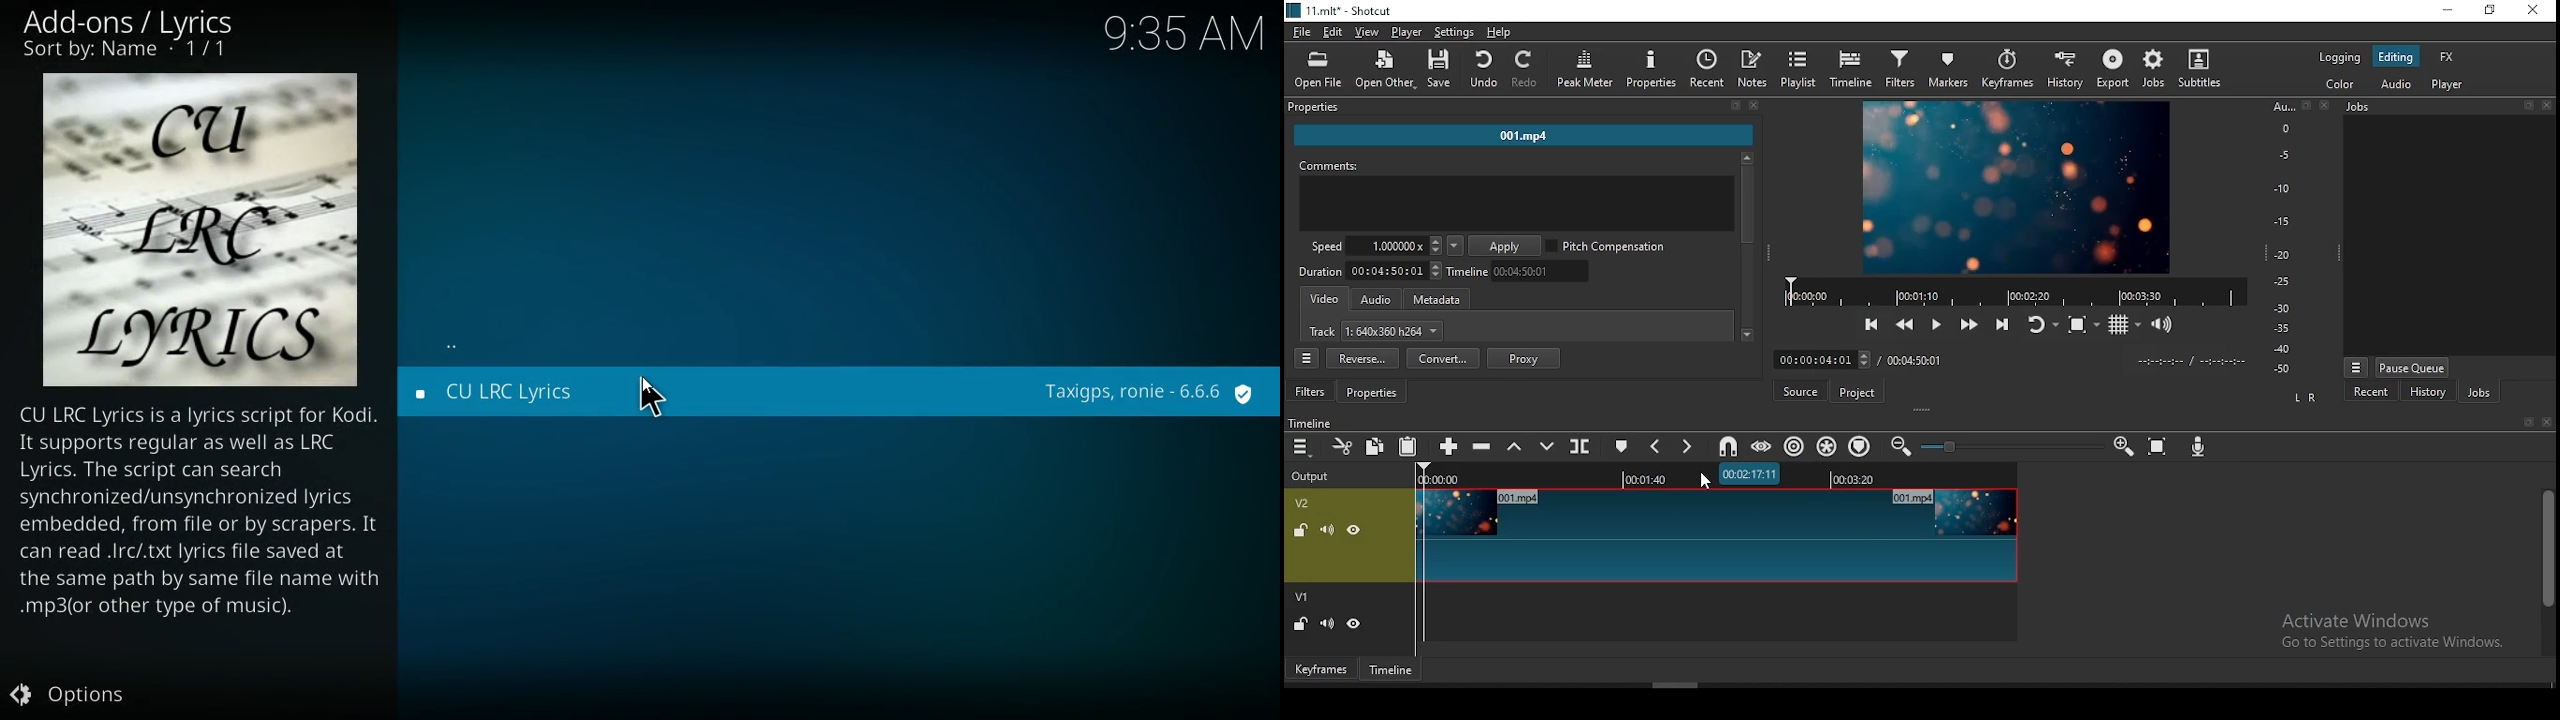 The image size is (2576, 728). I want to click on ripple delete, so click(1485, 445).